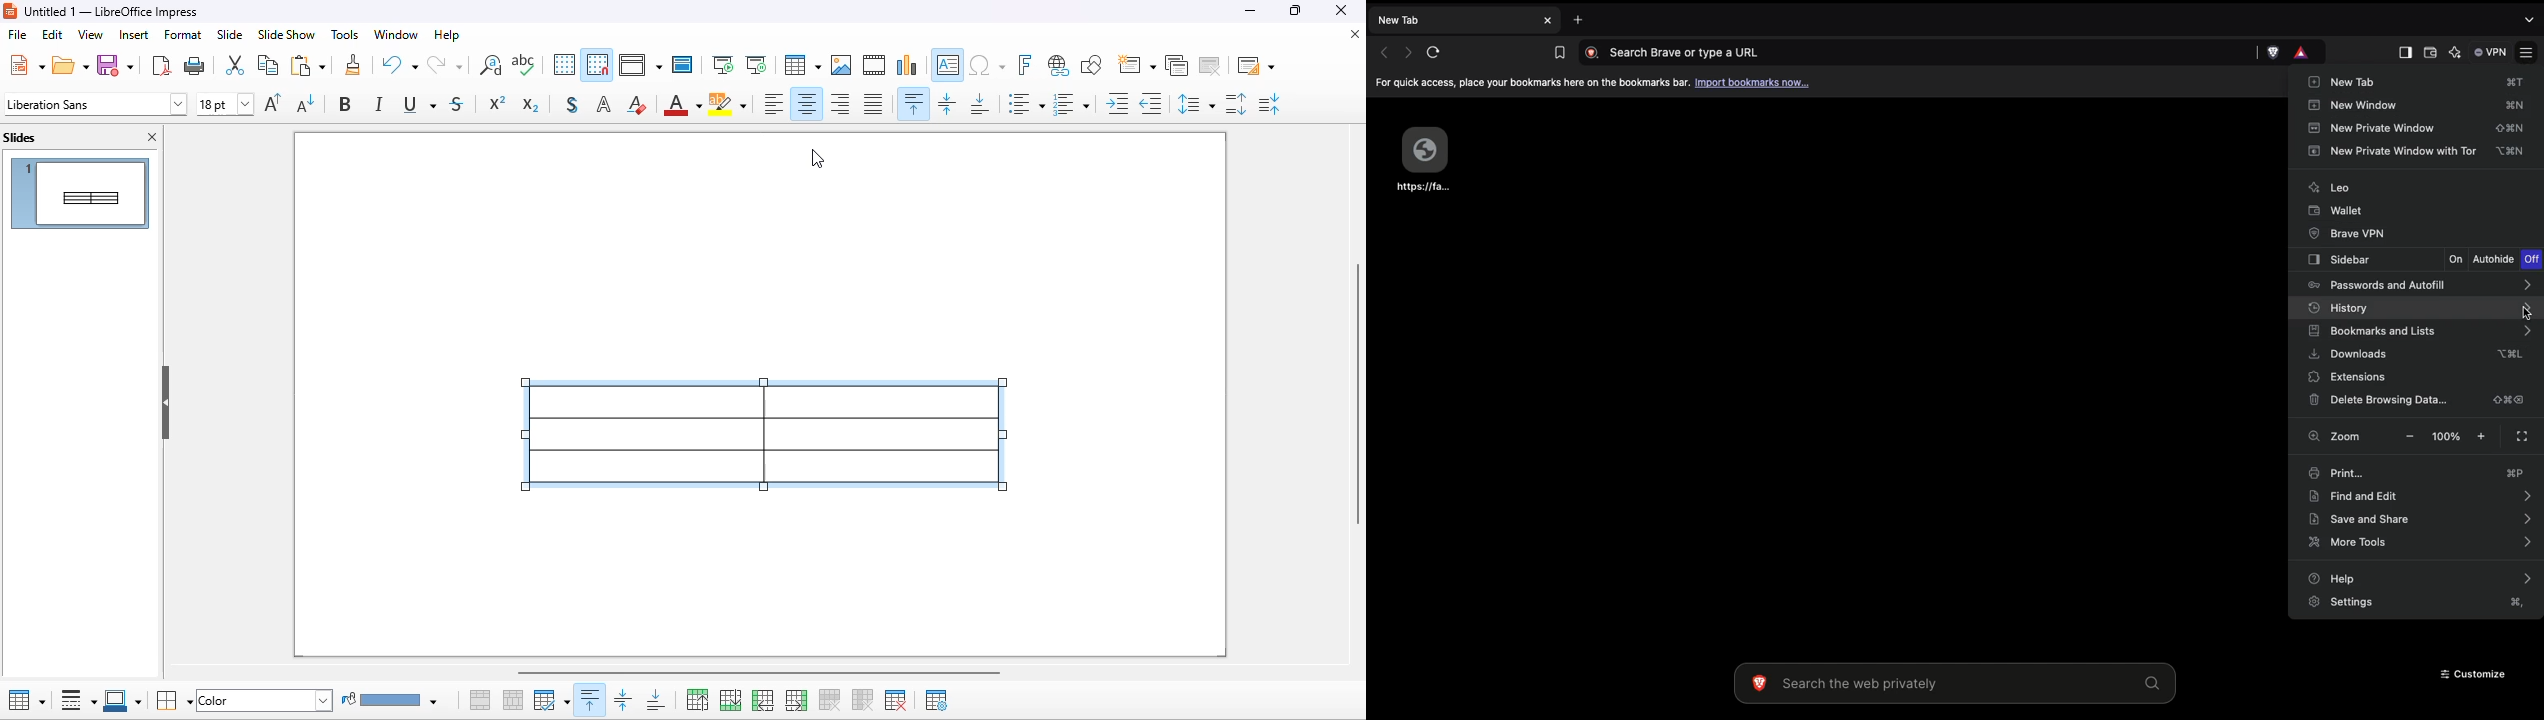 The height and width of the screenshot is (728, 2548). Describe the element at coordinates (122, 701) in the screenshot. I see `border color` at that location.